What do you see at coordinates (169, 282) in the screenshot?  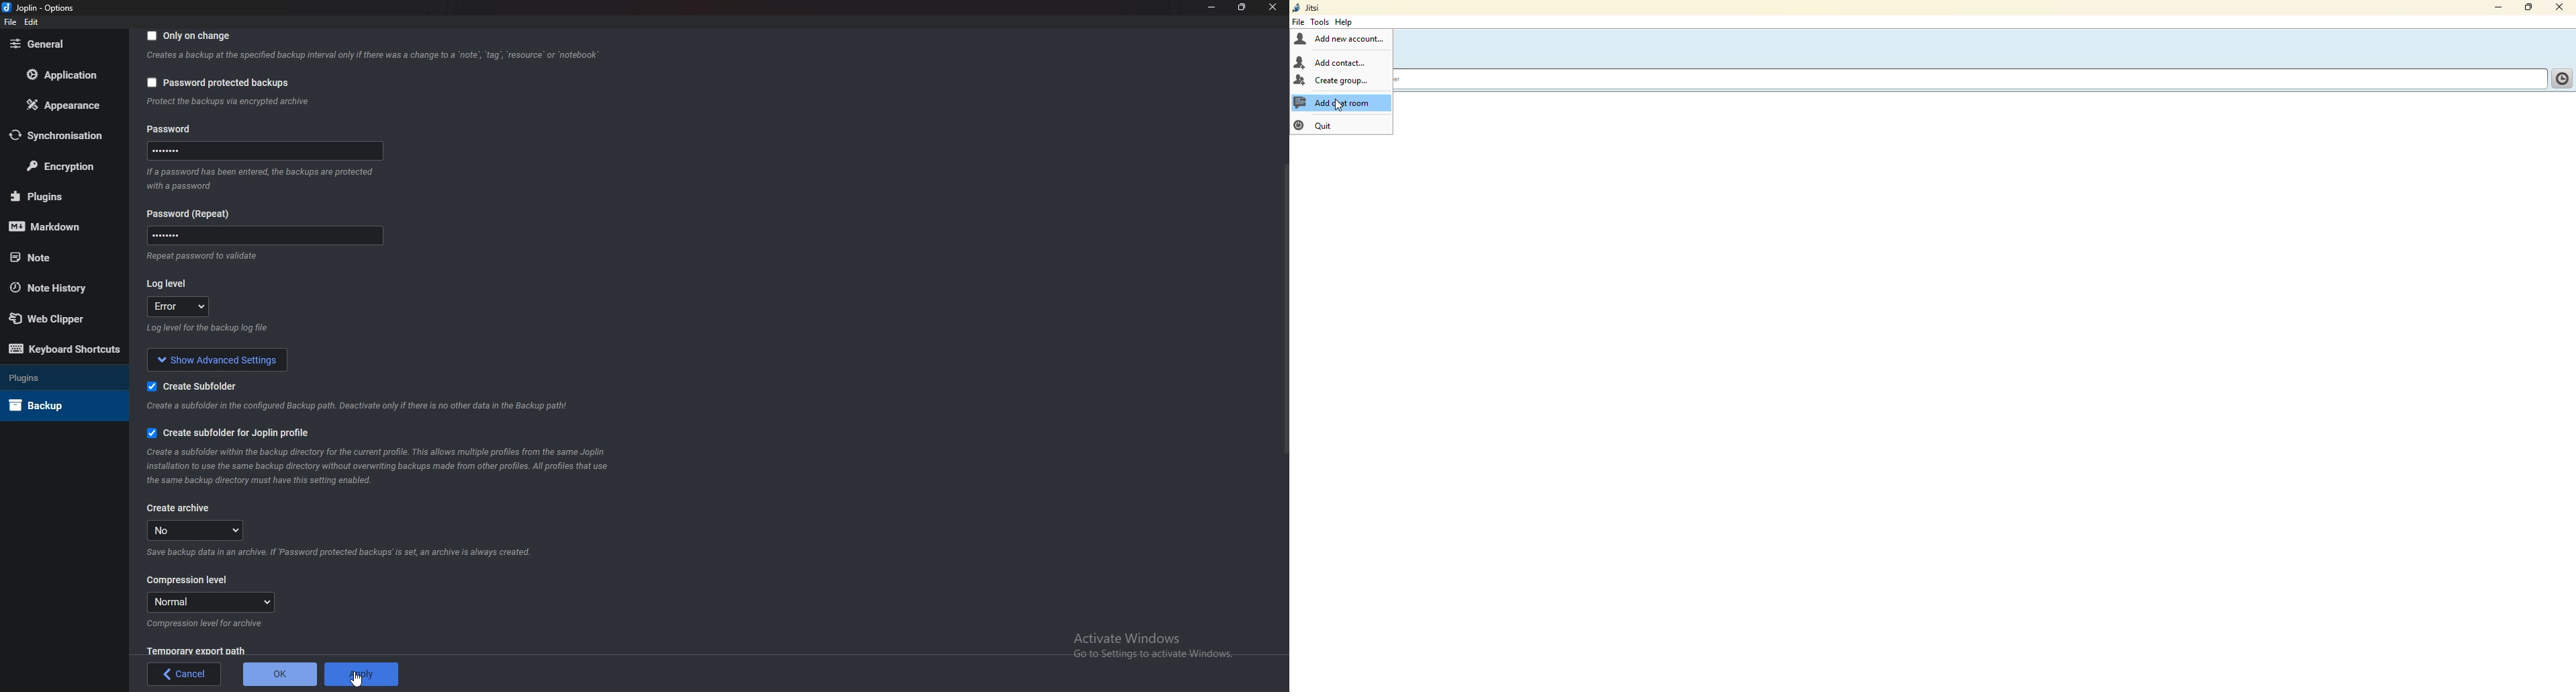 I see `Log level` at bounding box center [169, 282].